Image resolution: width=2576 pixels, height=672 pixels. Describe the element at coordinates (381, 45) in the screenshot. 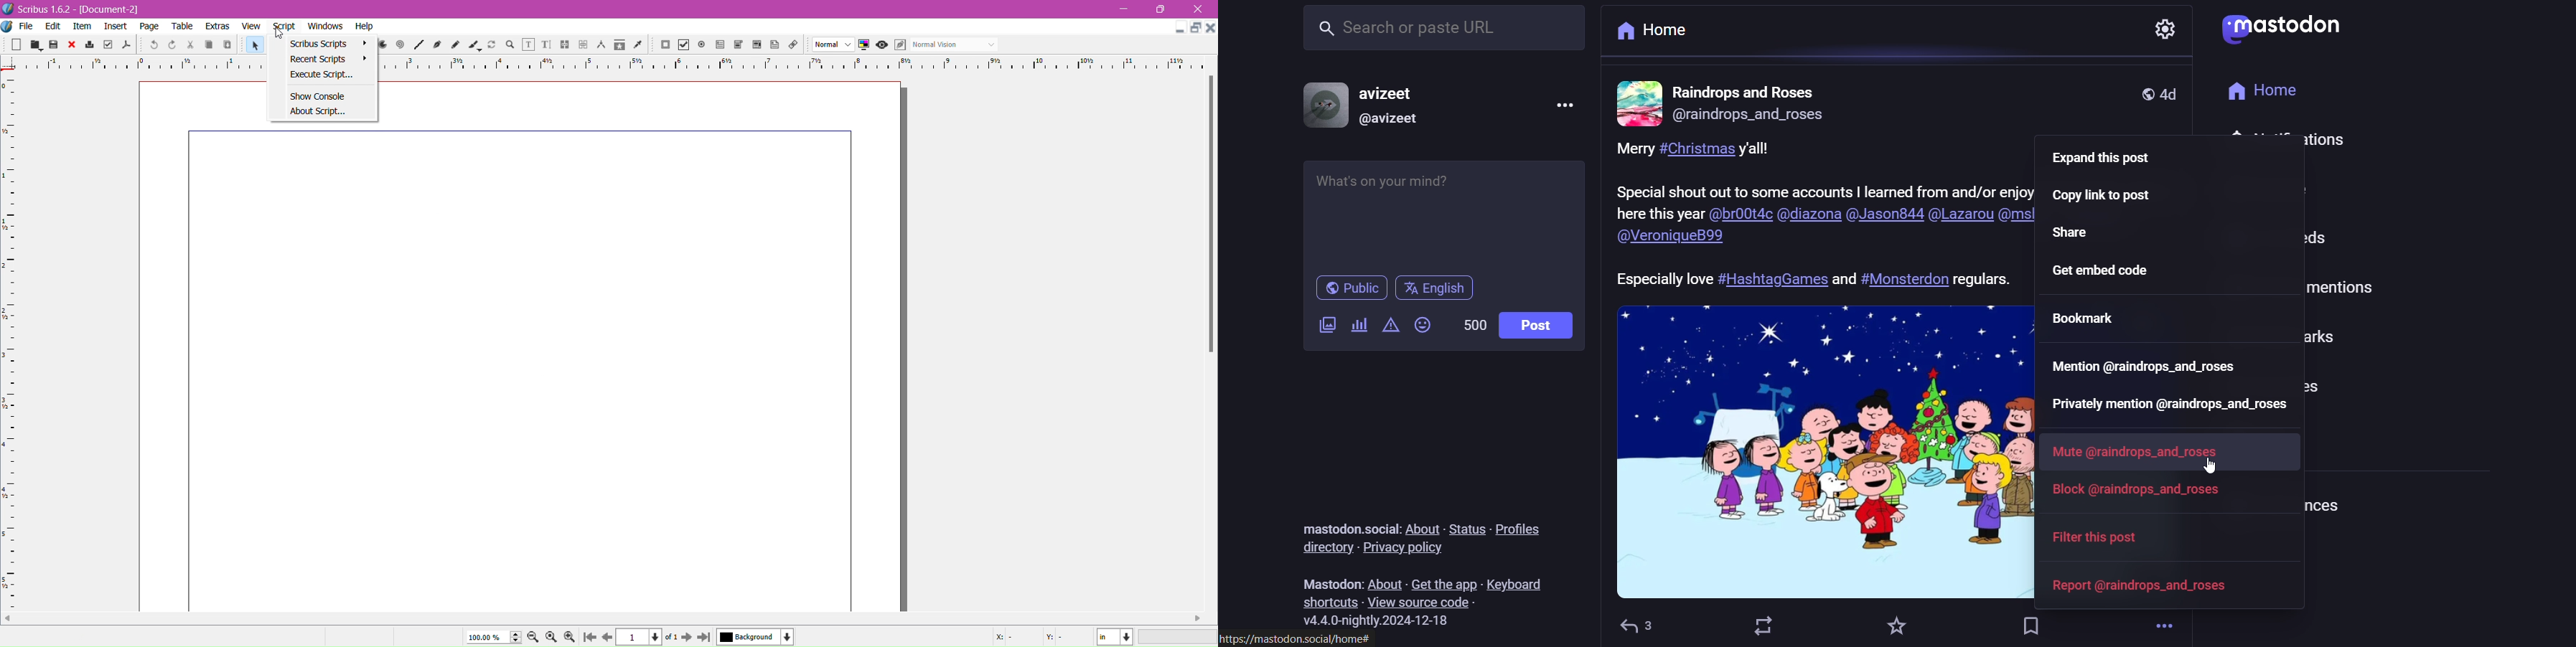

I see `Arc` at that location.